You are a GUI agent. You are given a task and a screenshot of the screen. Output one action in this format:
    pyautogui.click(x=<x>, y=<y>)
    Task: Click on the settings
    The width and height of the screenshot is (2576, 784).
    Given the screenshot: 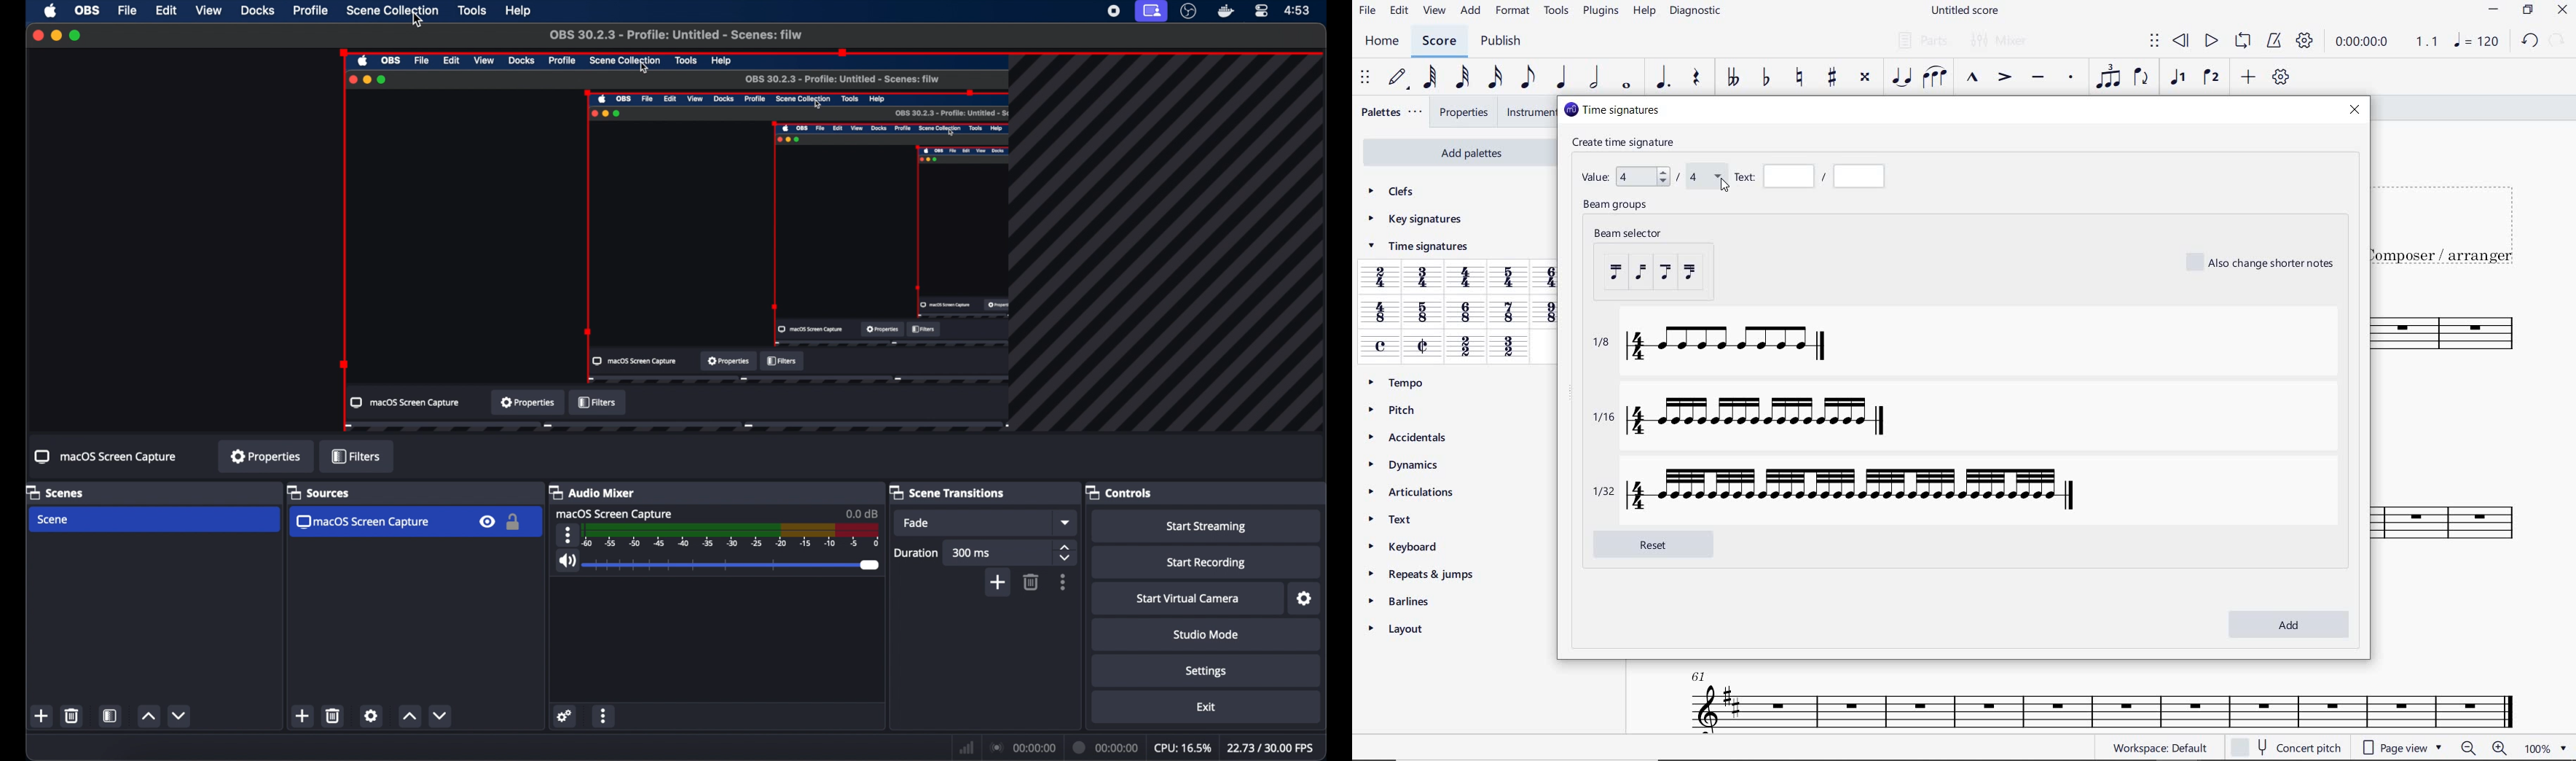 What is the action you would take?
    pyautogui.click(x=563, y=717)
    